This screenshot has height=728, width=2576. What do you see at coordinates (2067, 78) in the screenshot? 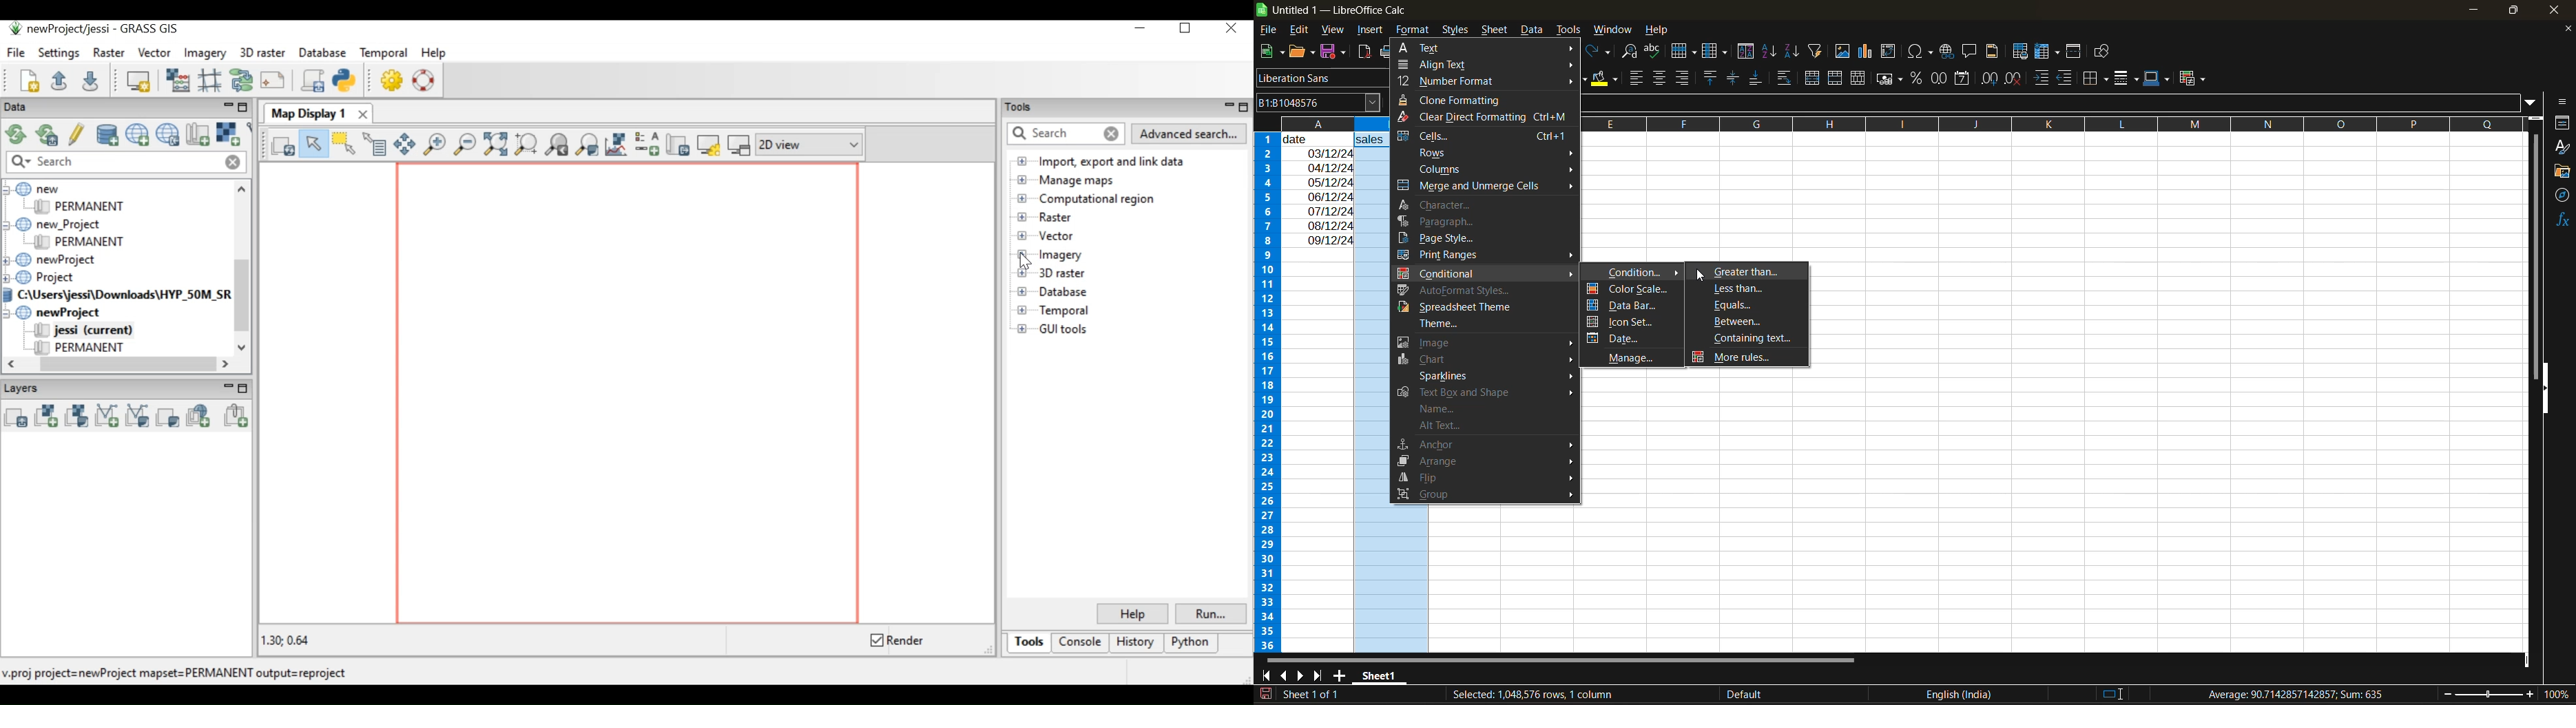
I see `decrease indent` at bounding box center [2067, 78].